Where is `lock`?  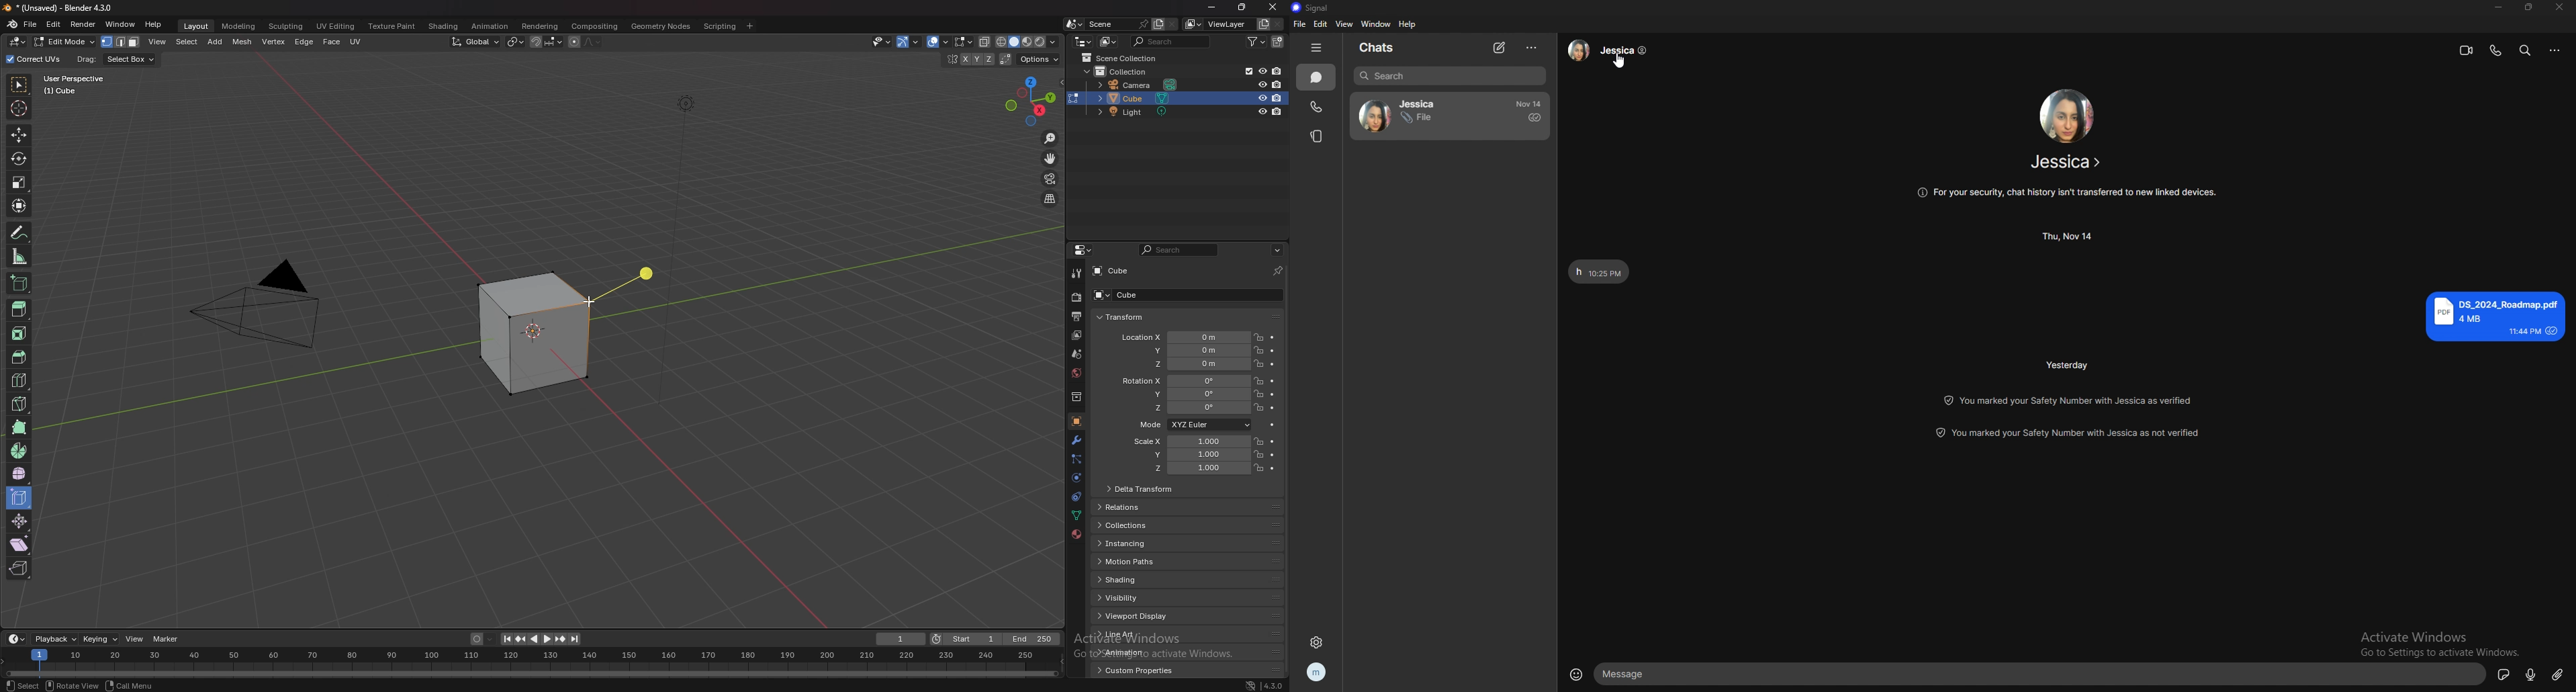 lock is located at coordinates (1258, 337).